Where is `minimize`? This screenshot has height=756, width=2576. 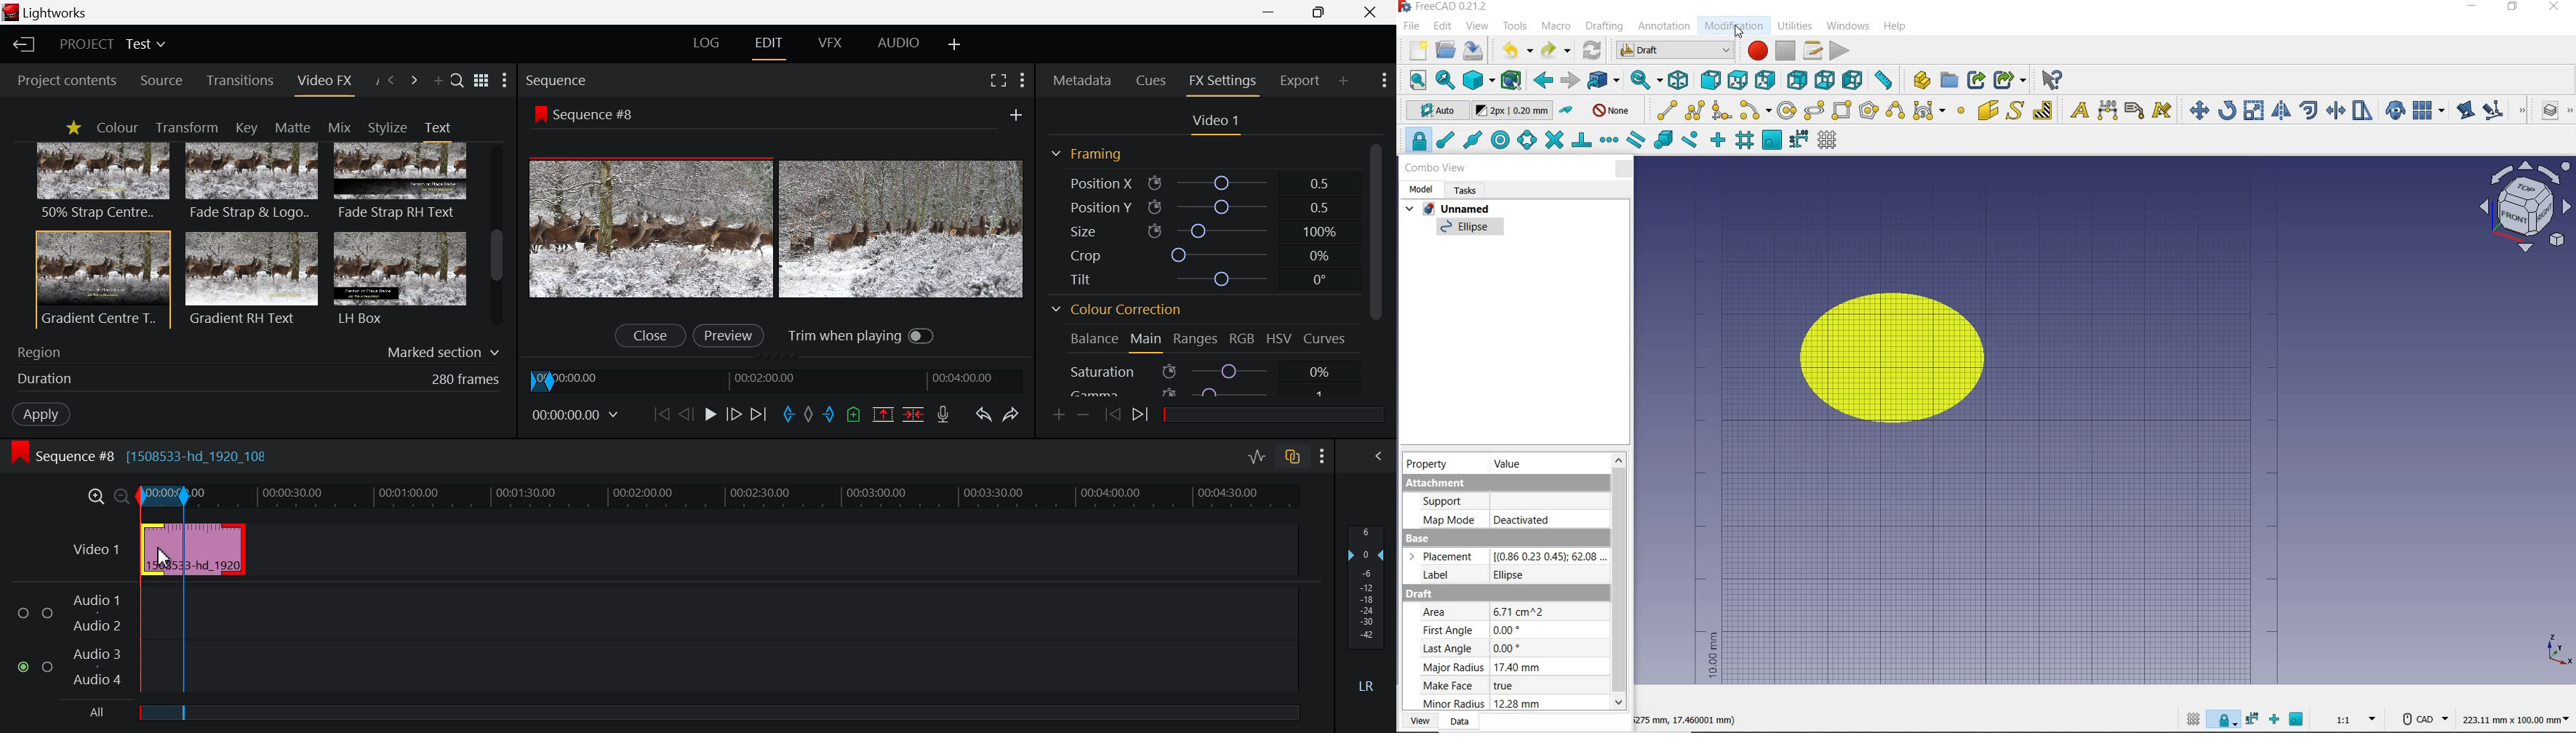
minimize is located at coordinates (2473, 8).